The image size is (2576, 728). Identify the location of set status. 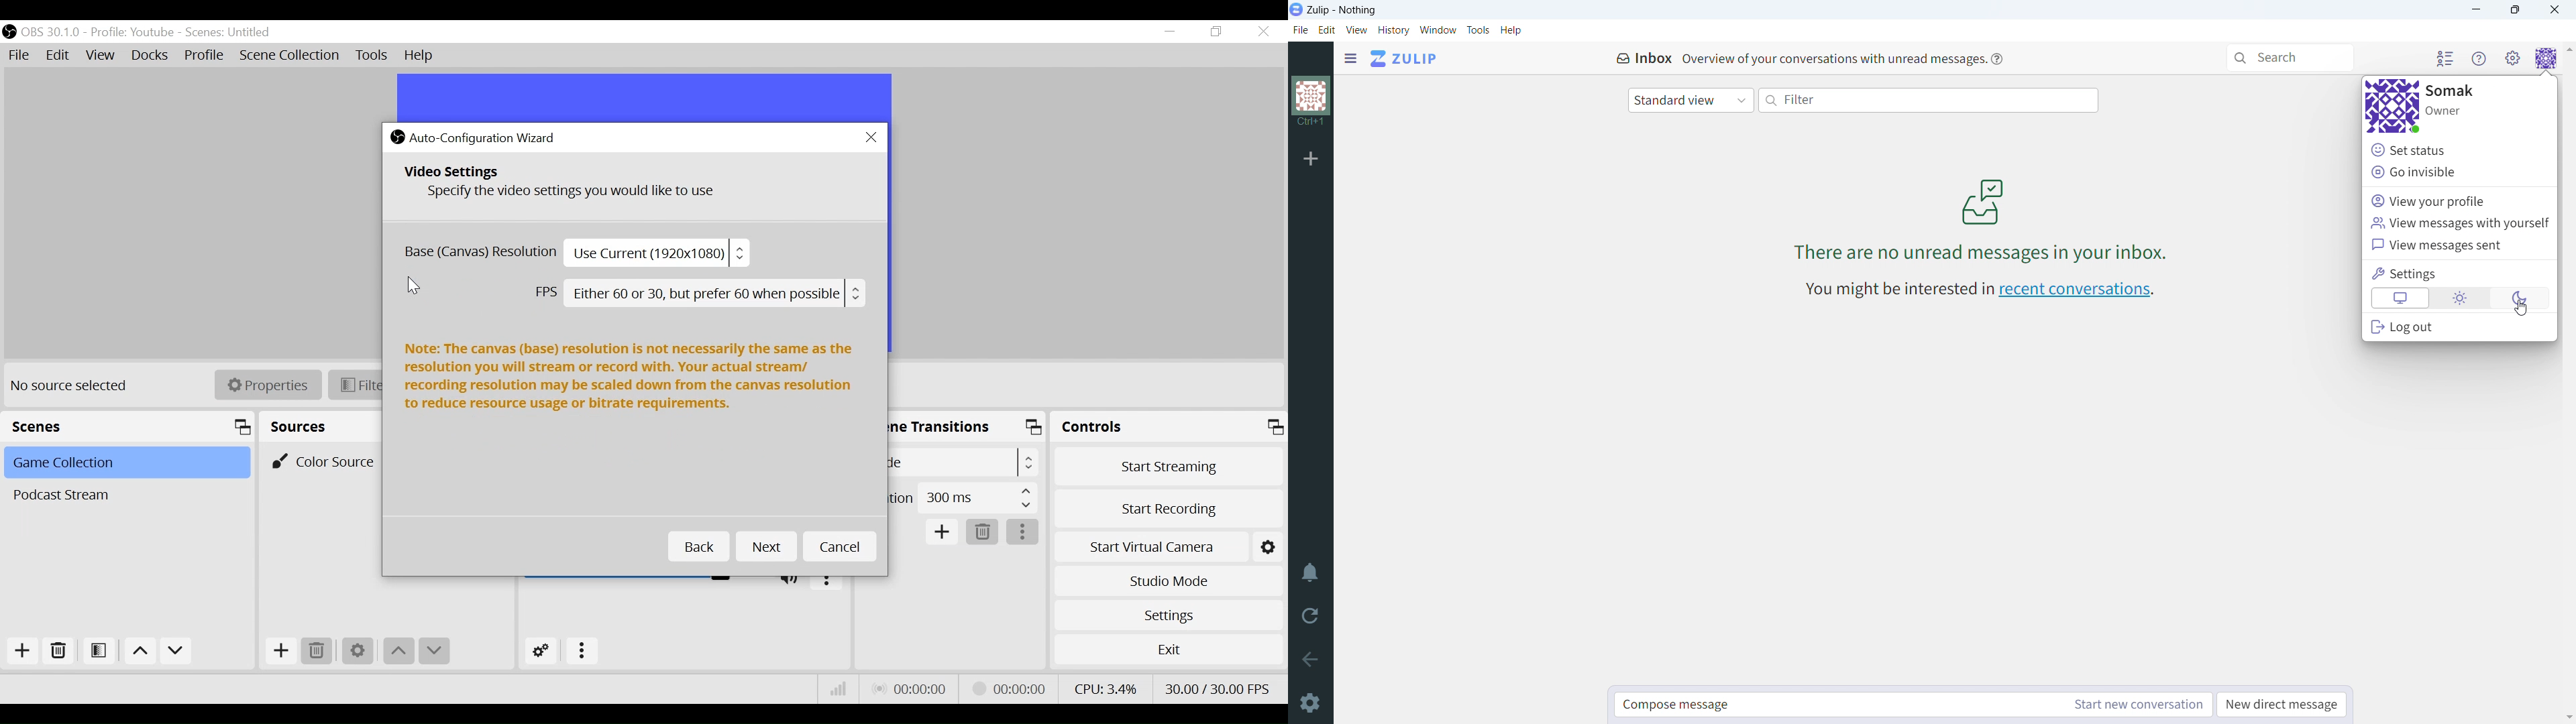
(2457, 149).